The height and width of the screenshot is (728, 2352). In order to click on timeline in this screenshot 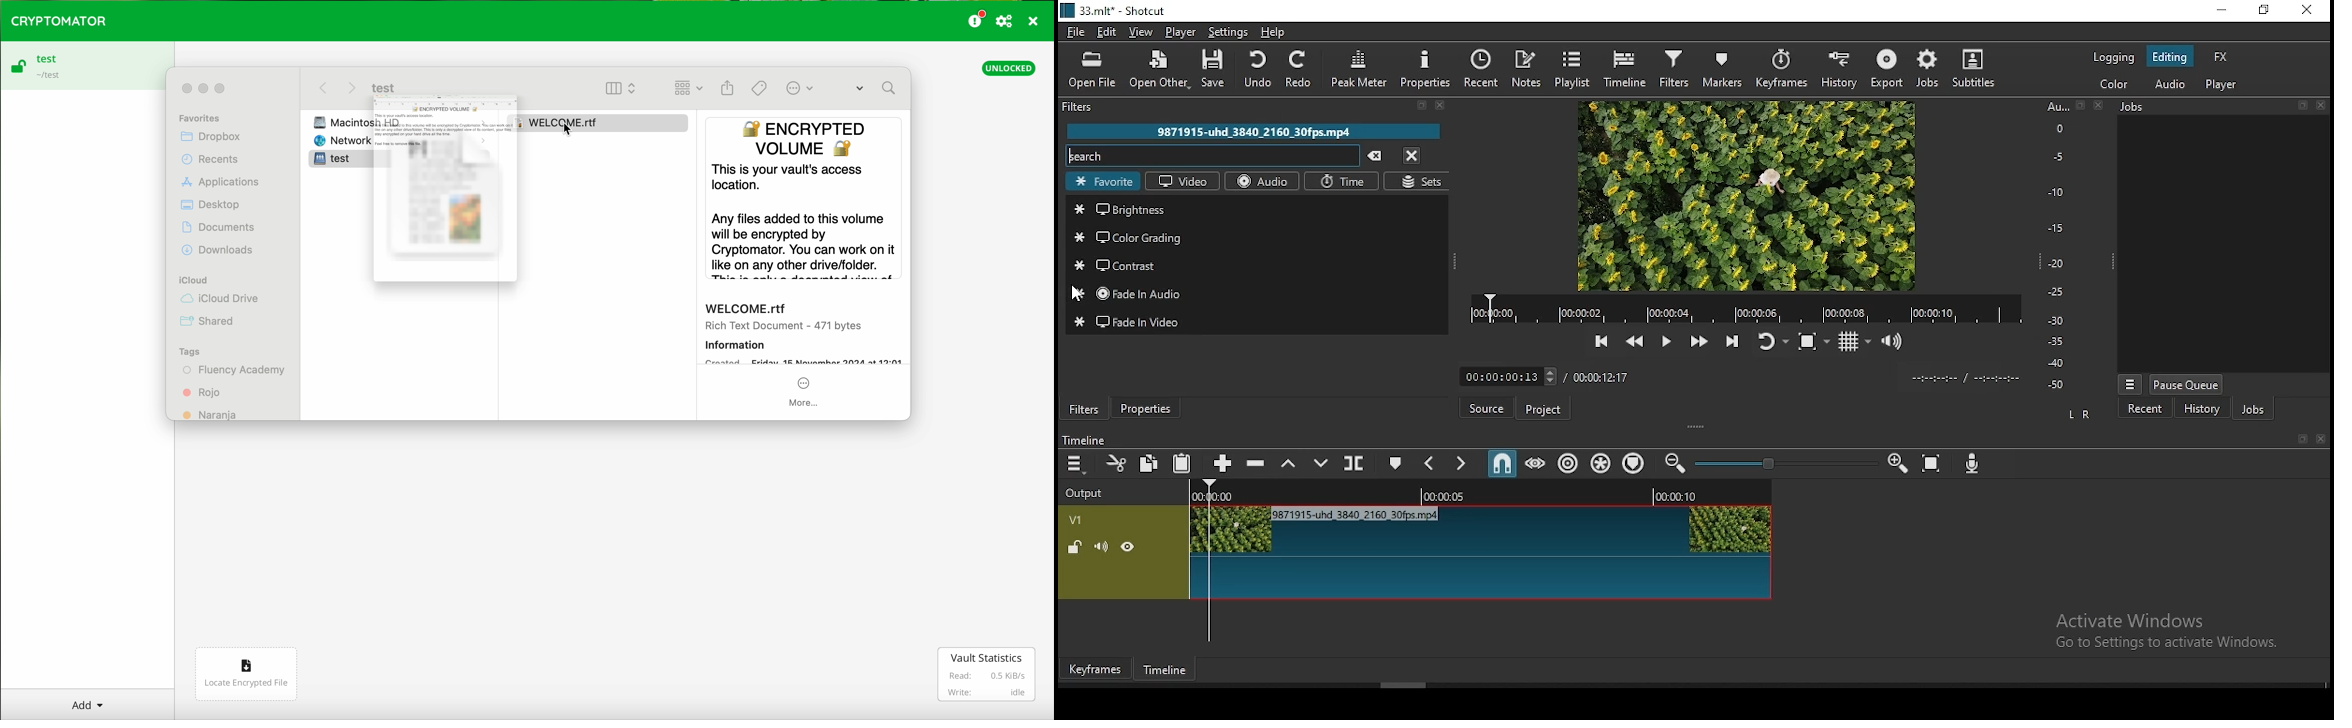, I will do `click(1165, 673)`.